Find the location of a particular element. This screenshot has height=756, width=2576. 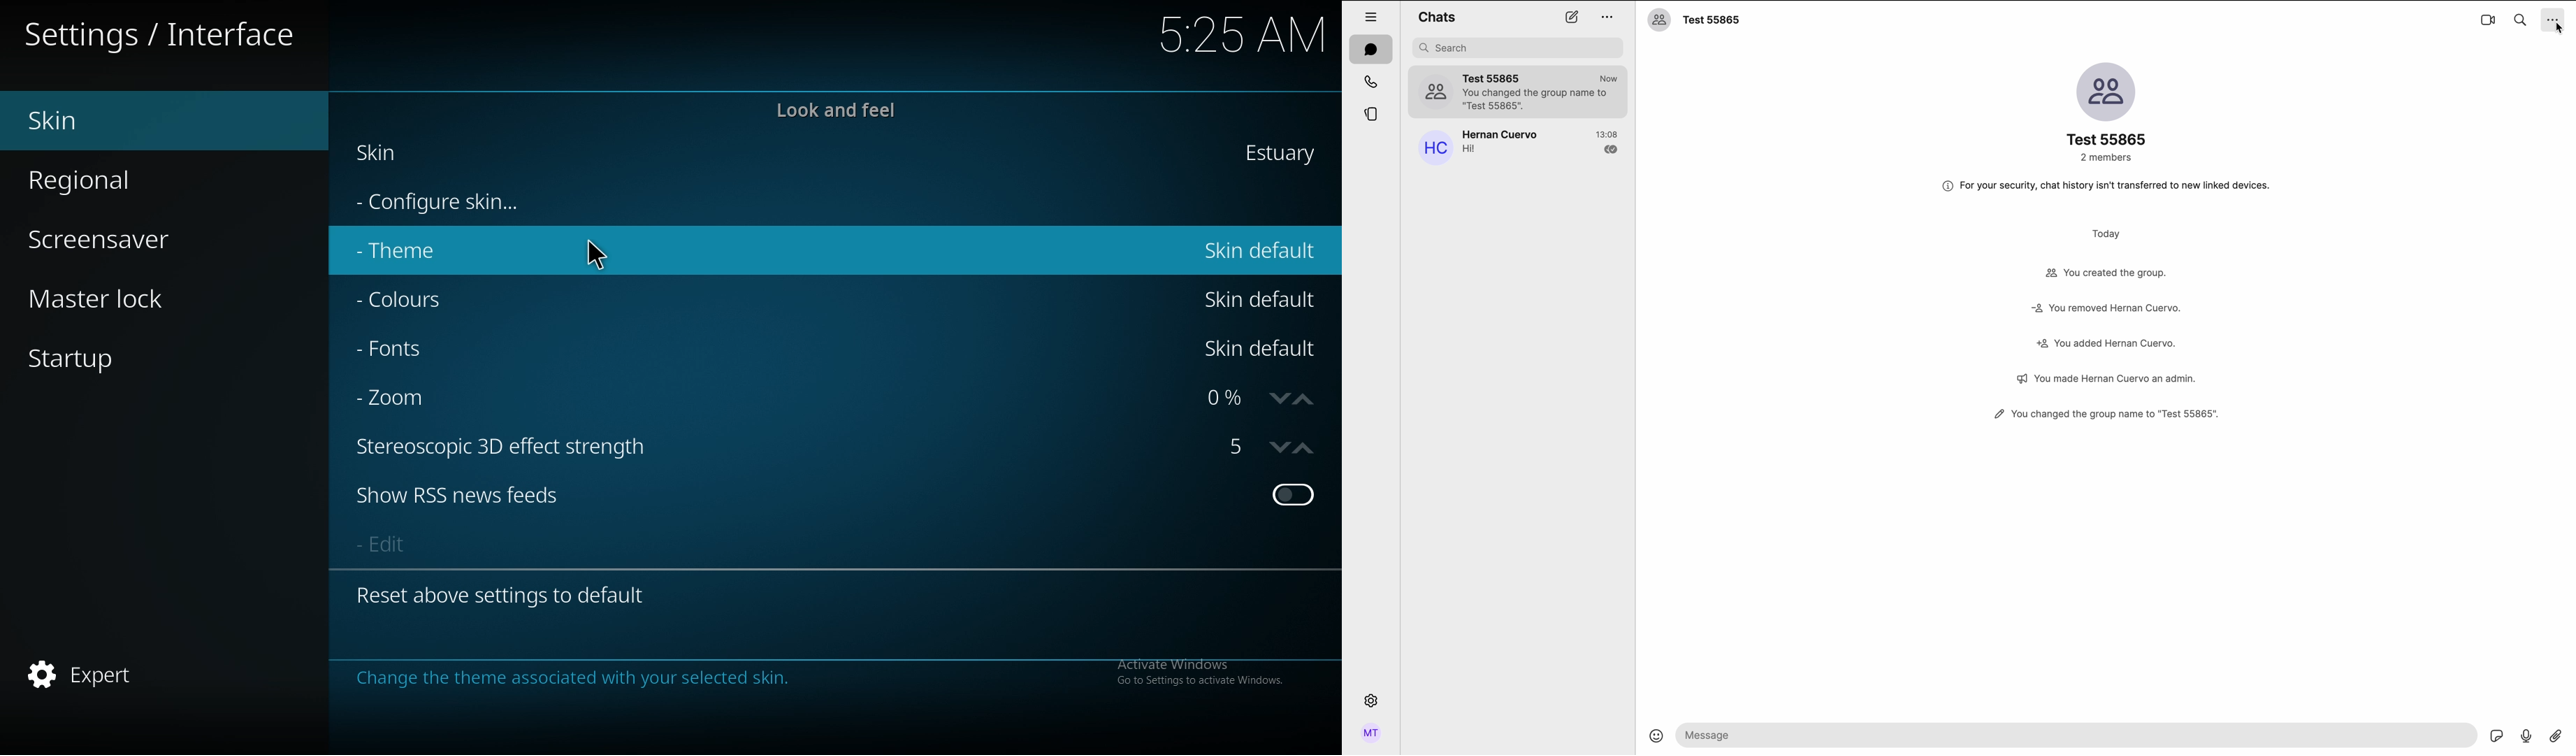

startup is located at coordinates (101, 363).